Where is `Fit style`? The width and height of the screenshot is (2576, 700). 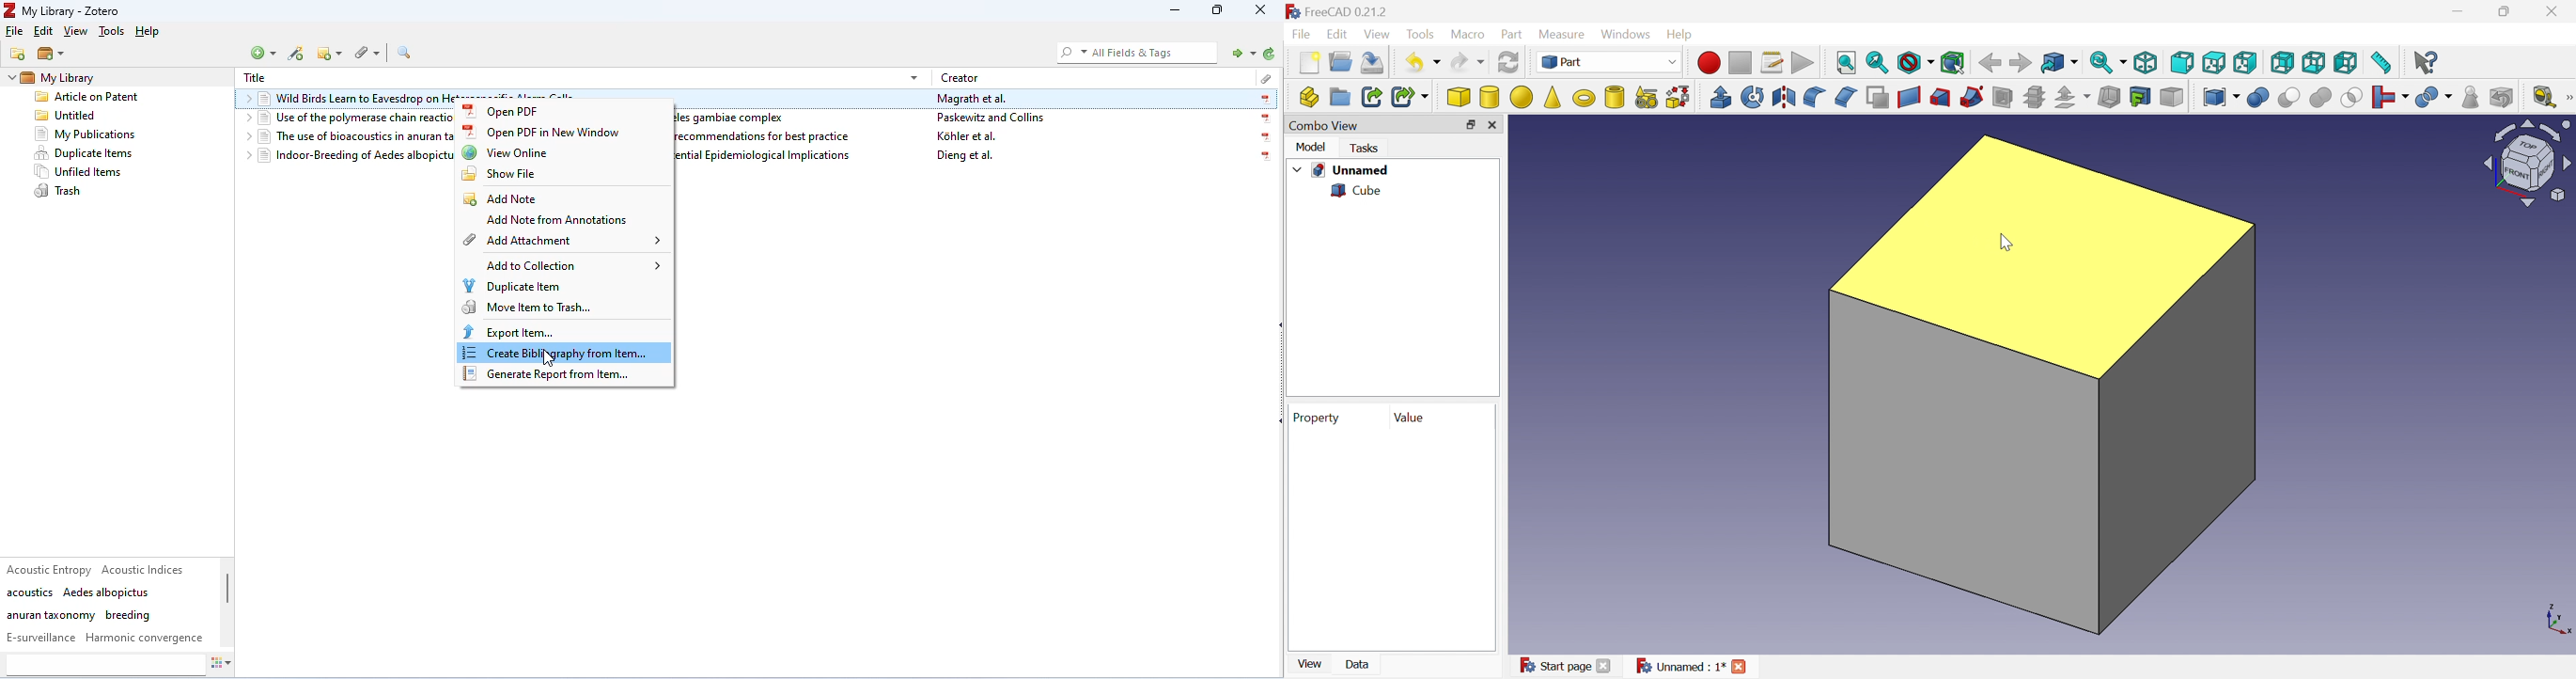
Fit style is located at coordinates (1847, 63).